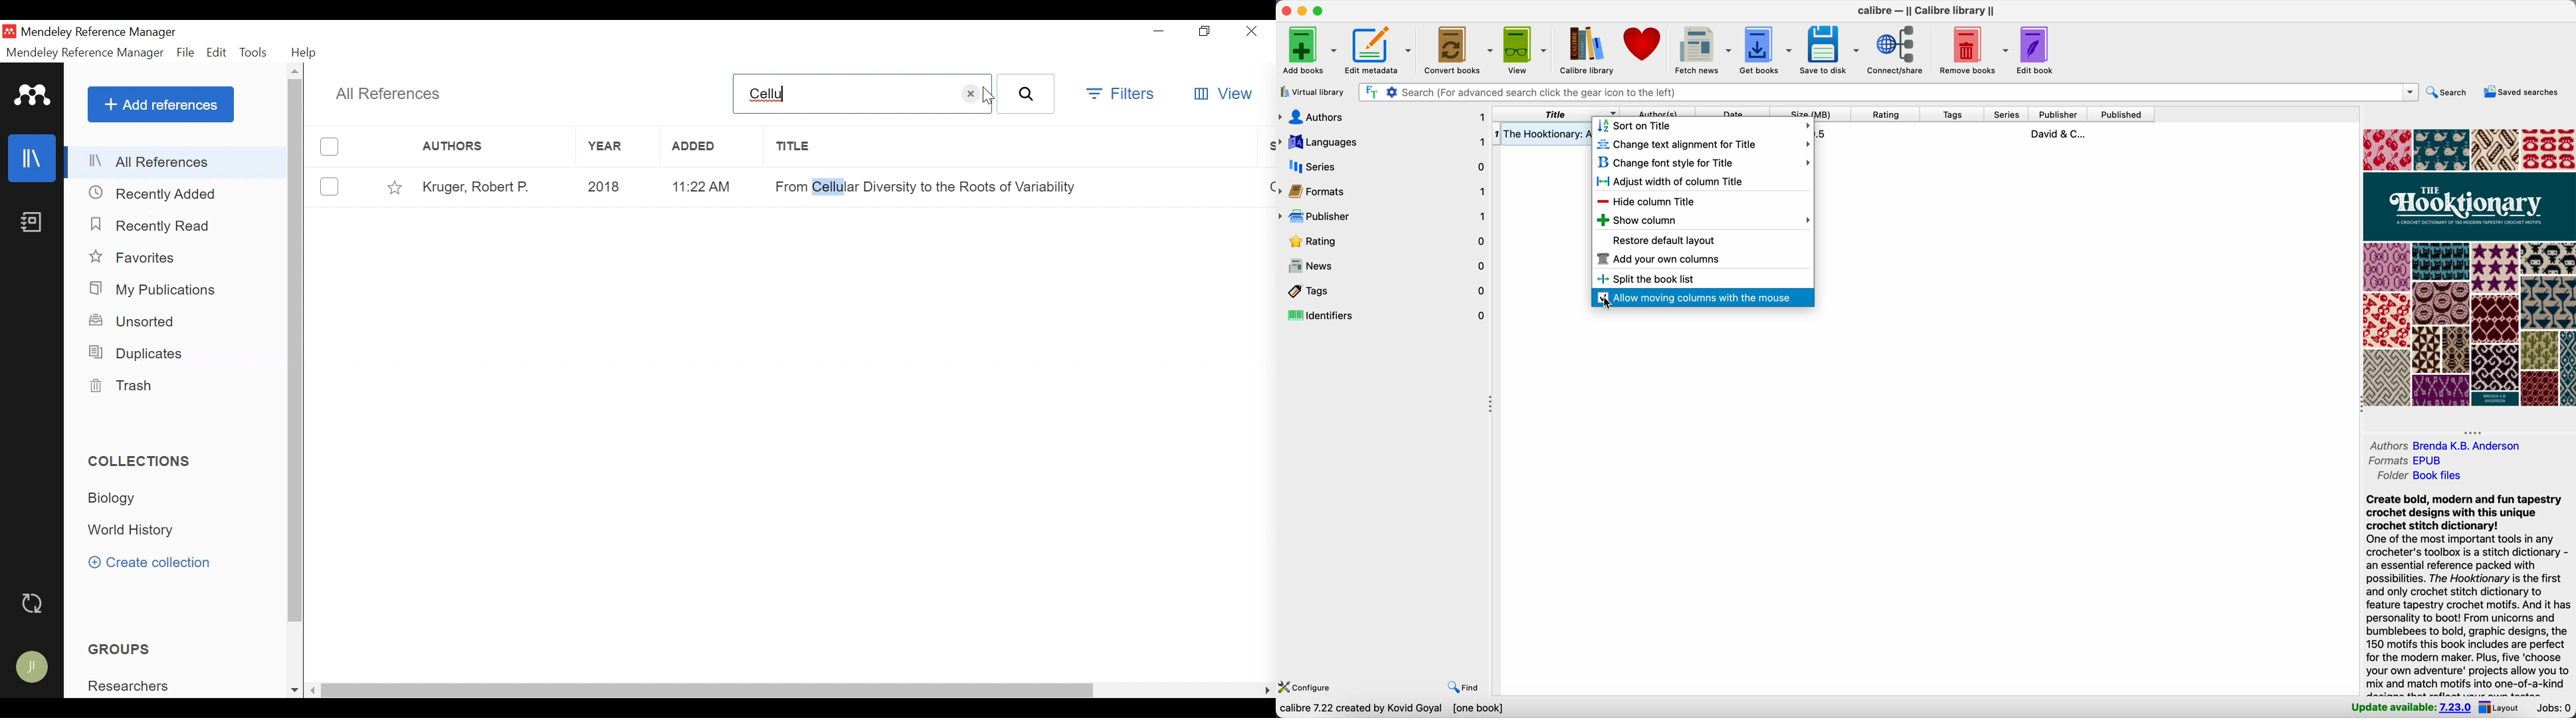  What do you see at coordinates (2450, 93) in the screenshot?
I see `search` at bounding box center [2450, 93].